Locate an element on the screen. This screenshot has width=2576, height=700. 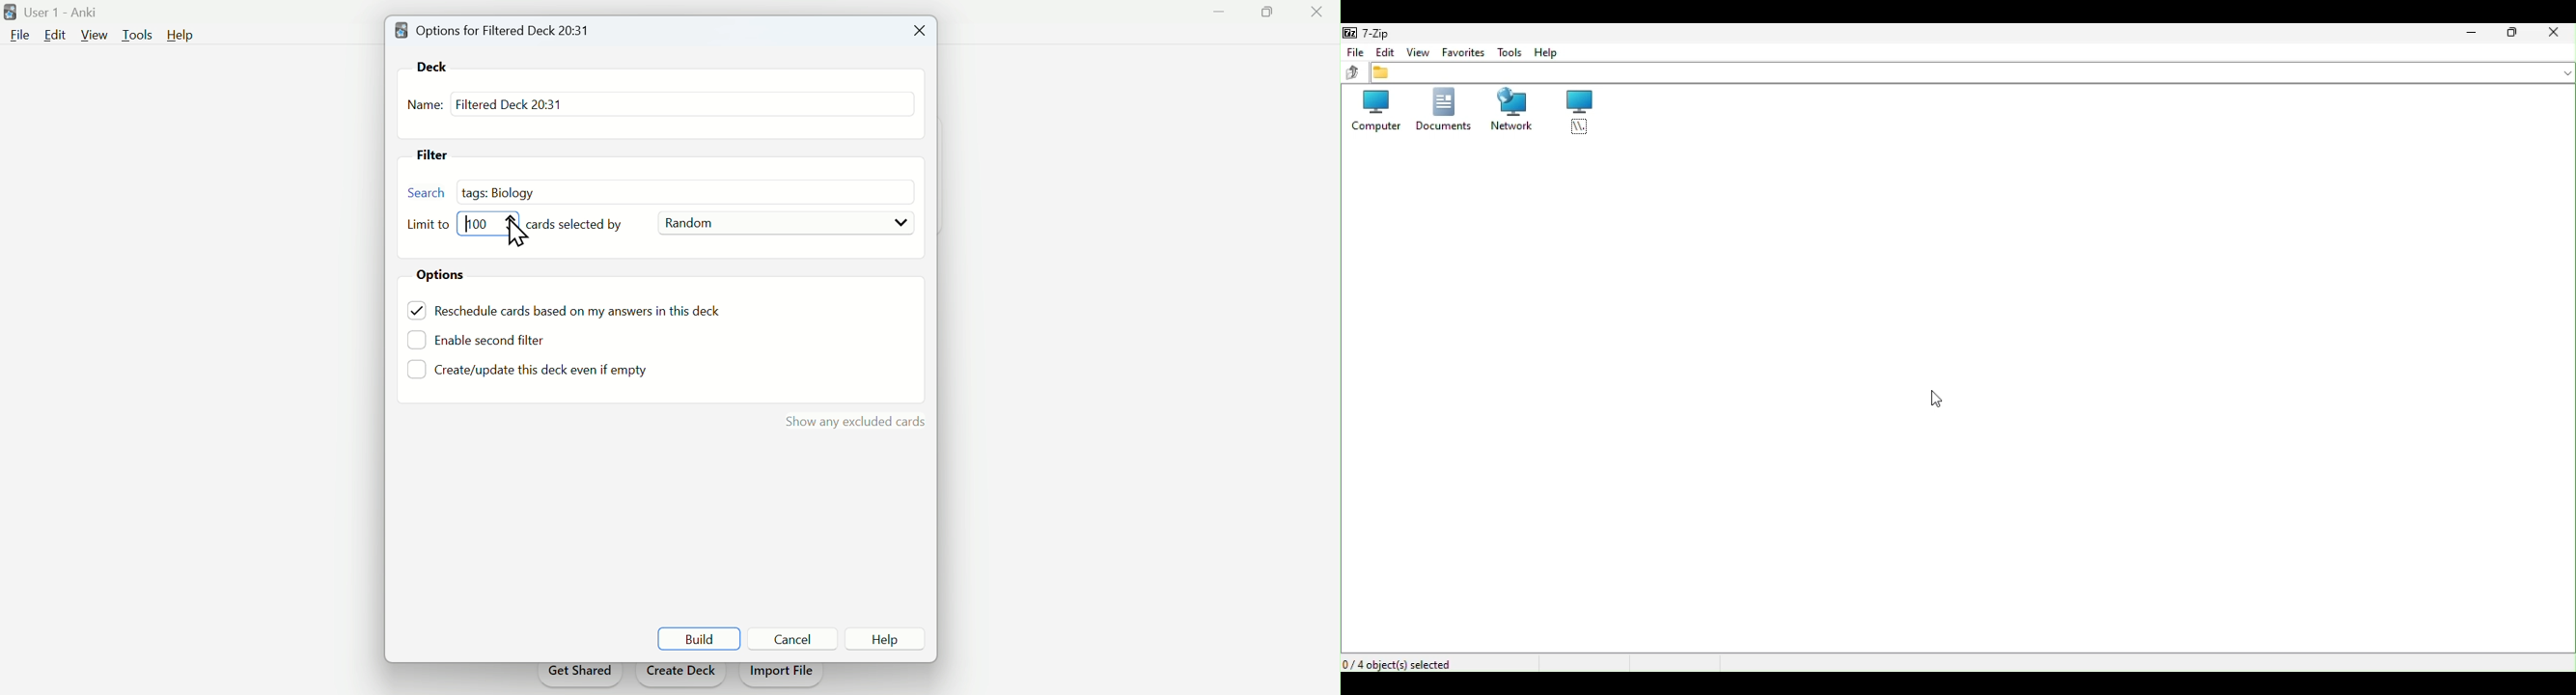
Random is located at coordinates (785, 224).